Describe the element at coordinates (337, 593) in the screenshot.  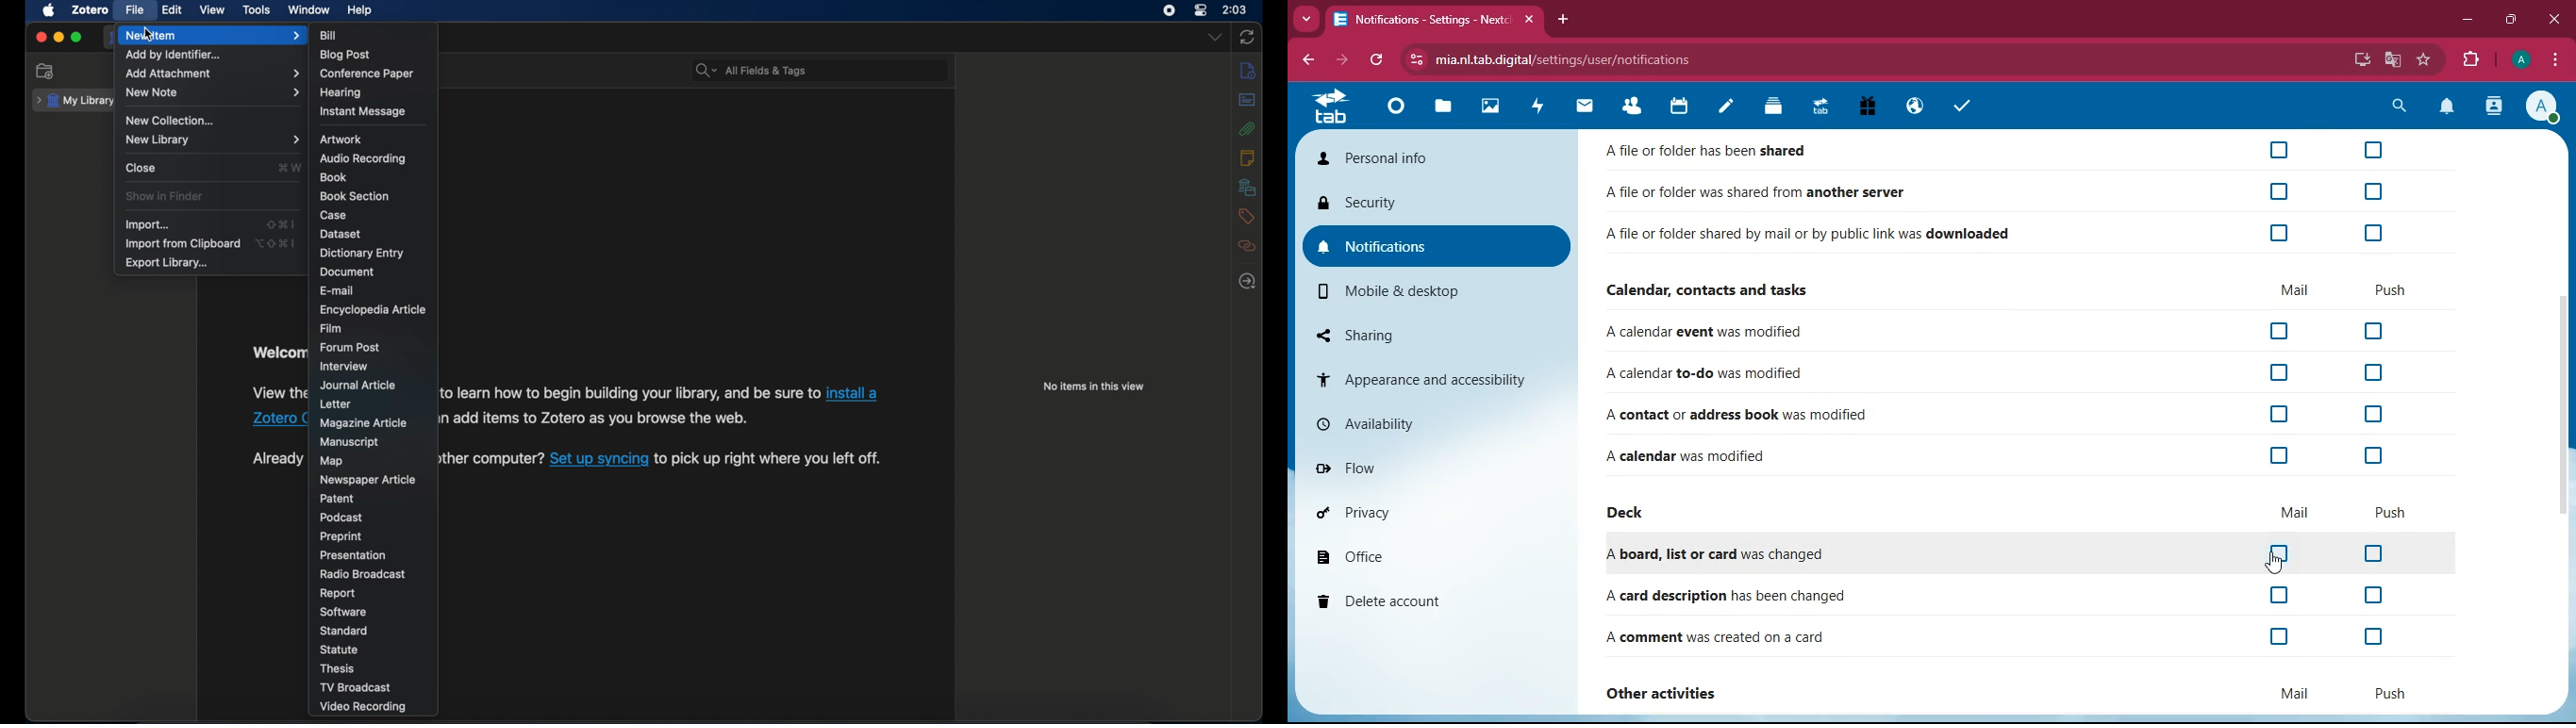
I see `report` at that location.